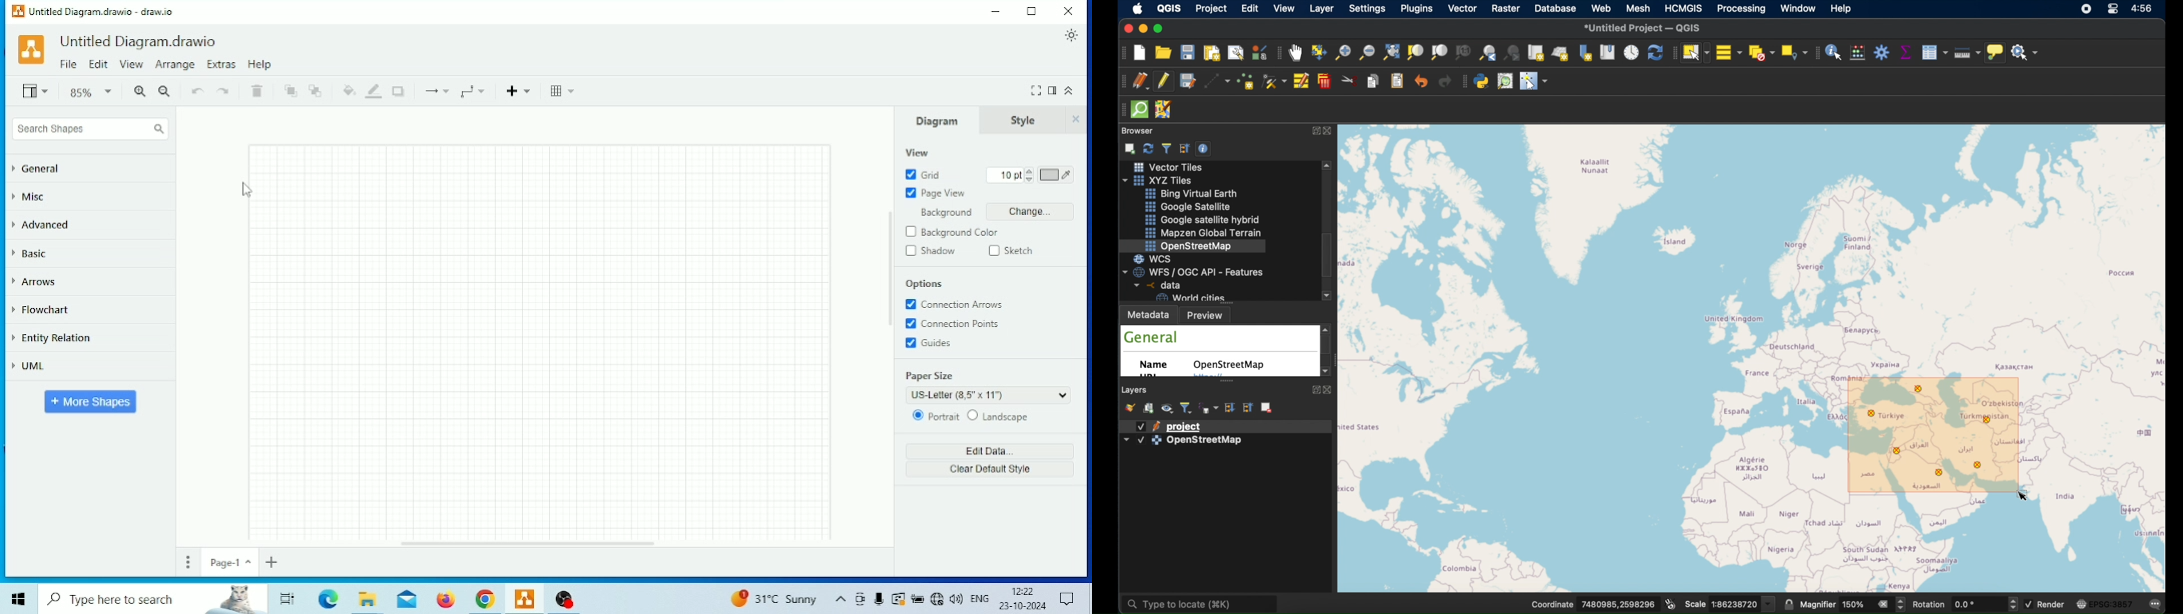 This screenshot has width=2184, height=616. I want to click on Sketch, so click(1012, 251).